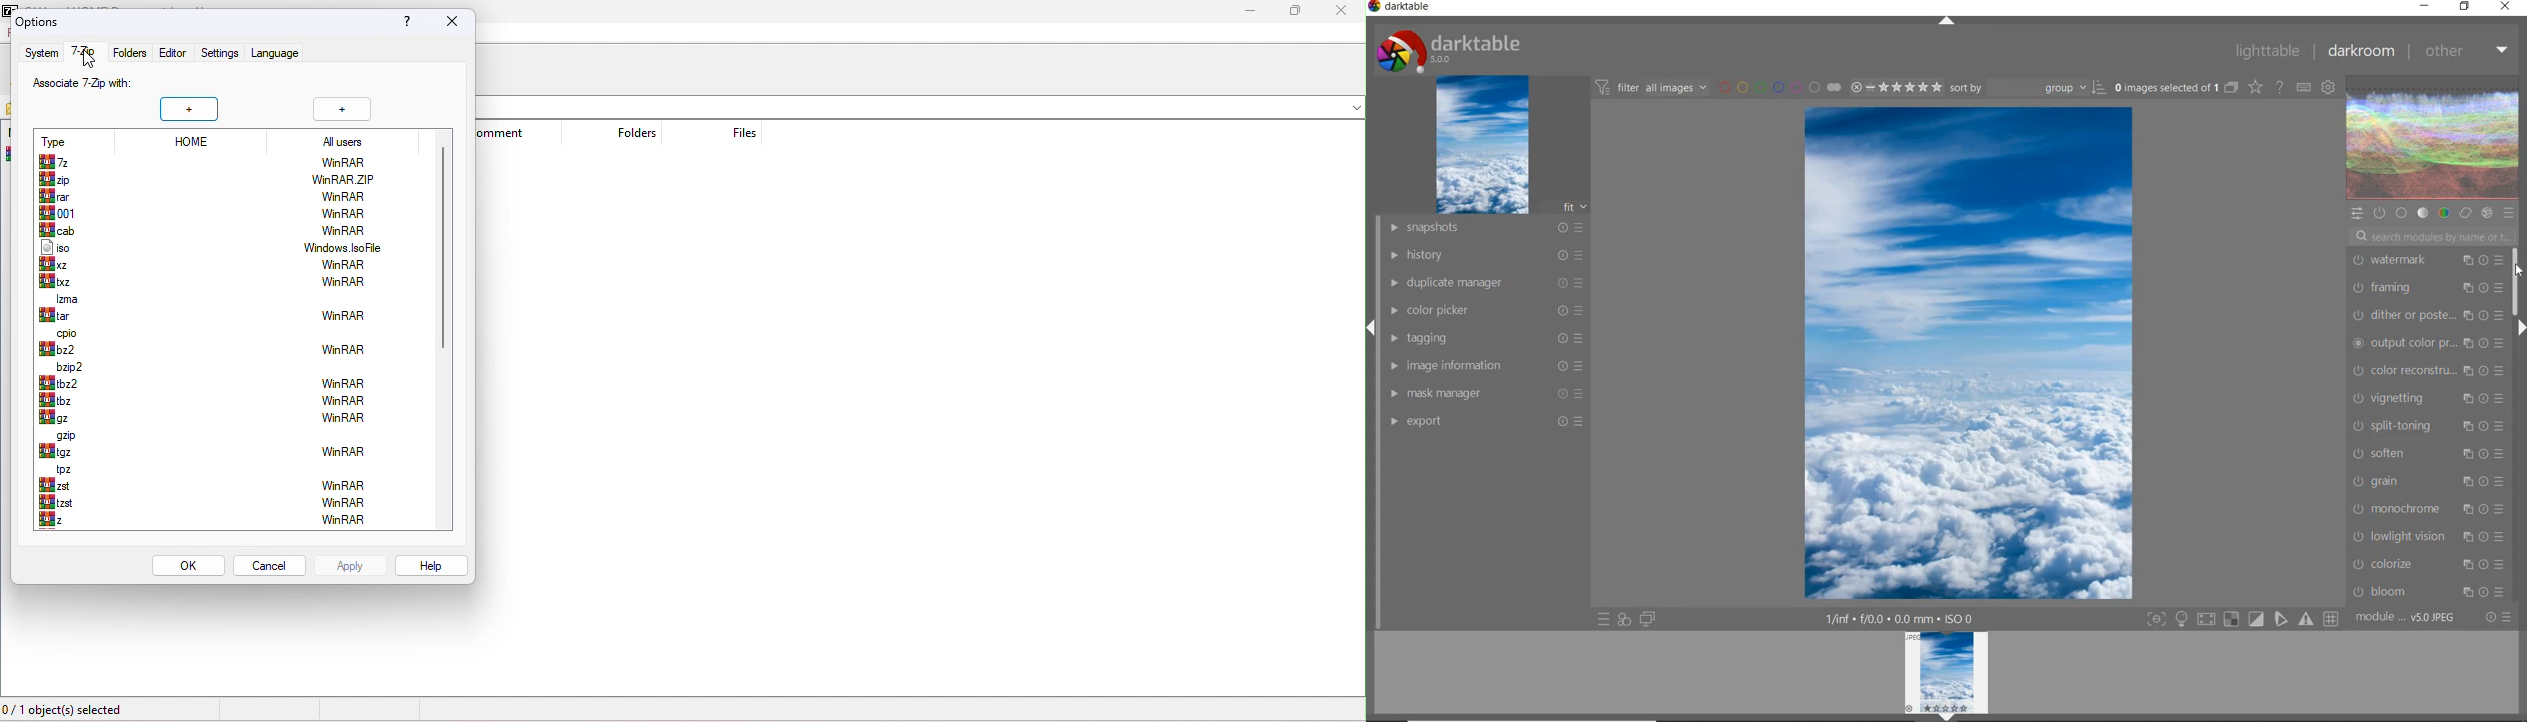 The image size is (2548, 728). I want to click on MASK MANAGER, so click(1488, 393).